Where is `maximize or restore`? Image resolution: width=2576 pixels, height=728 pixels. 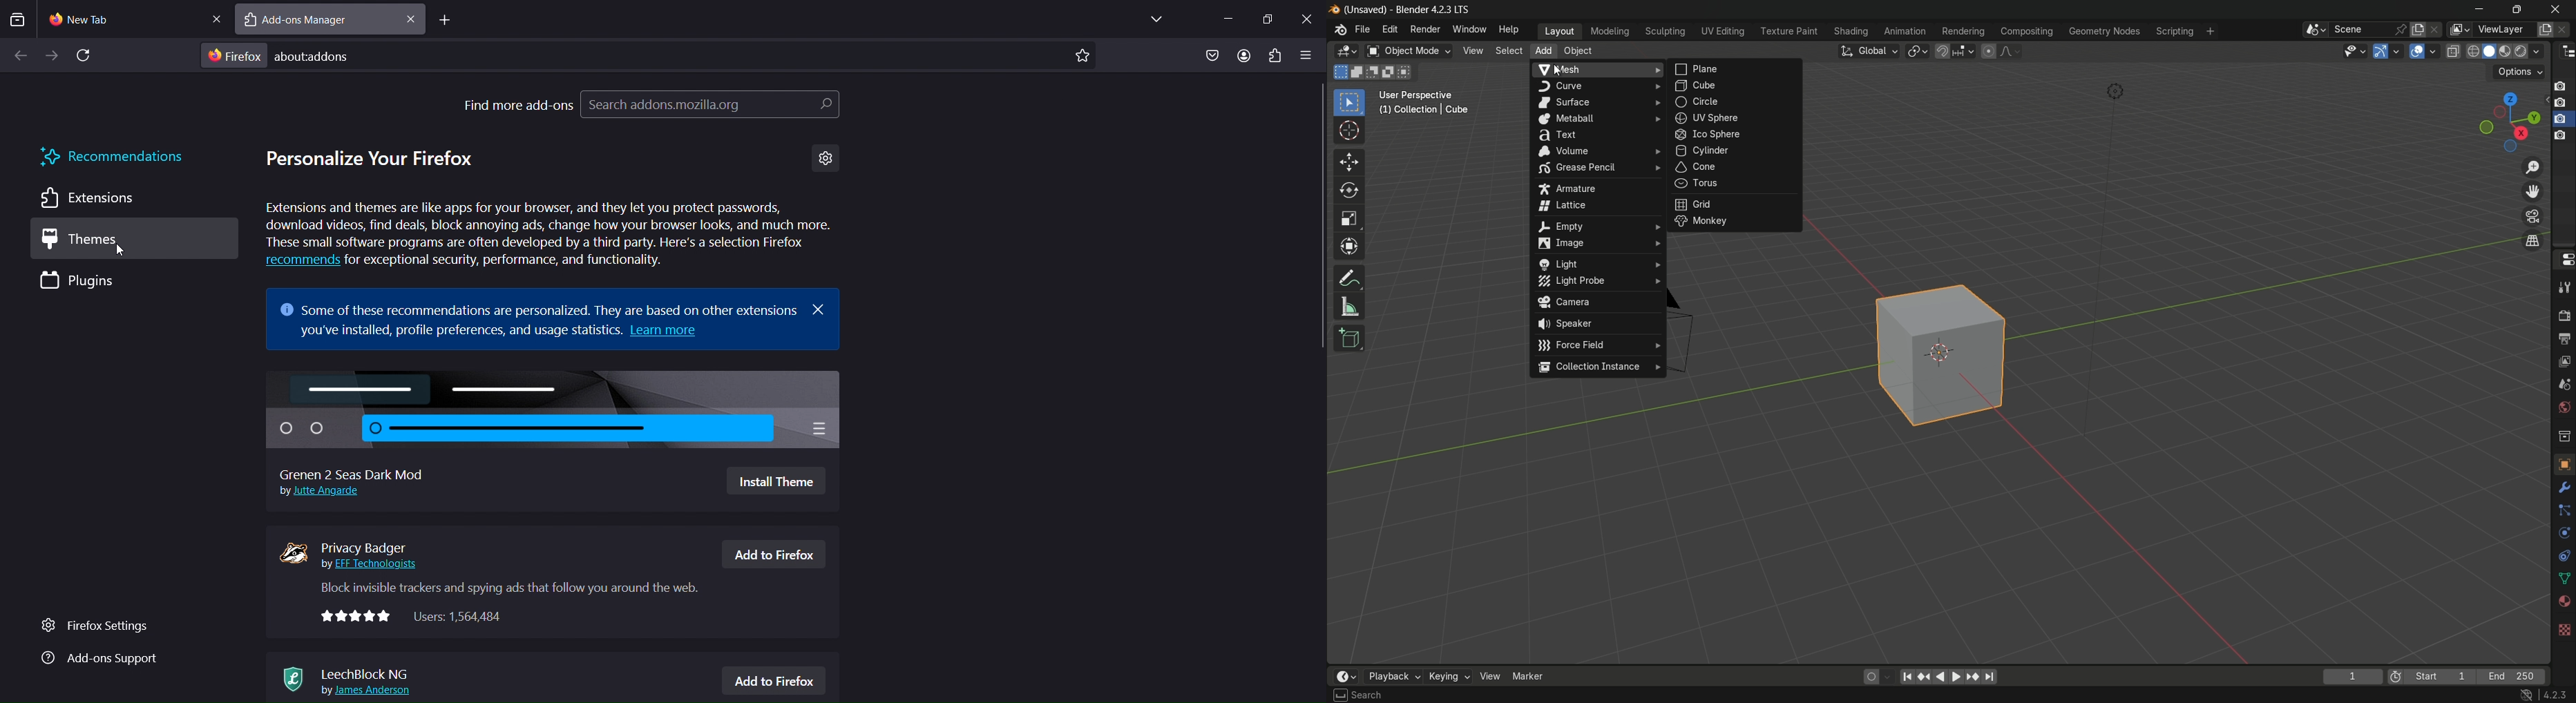
maximize or restore is located at coordinates (2518, 10).